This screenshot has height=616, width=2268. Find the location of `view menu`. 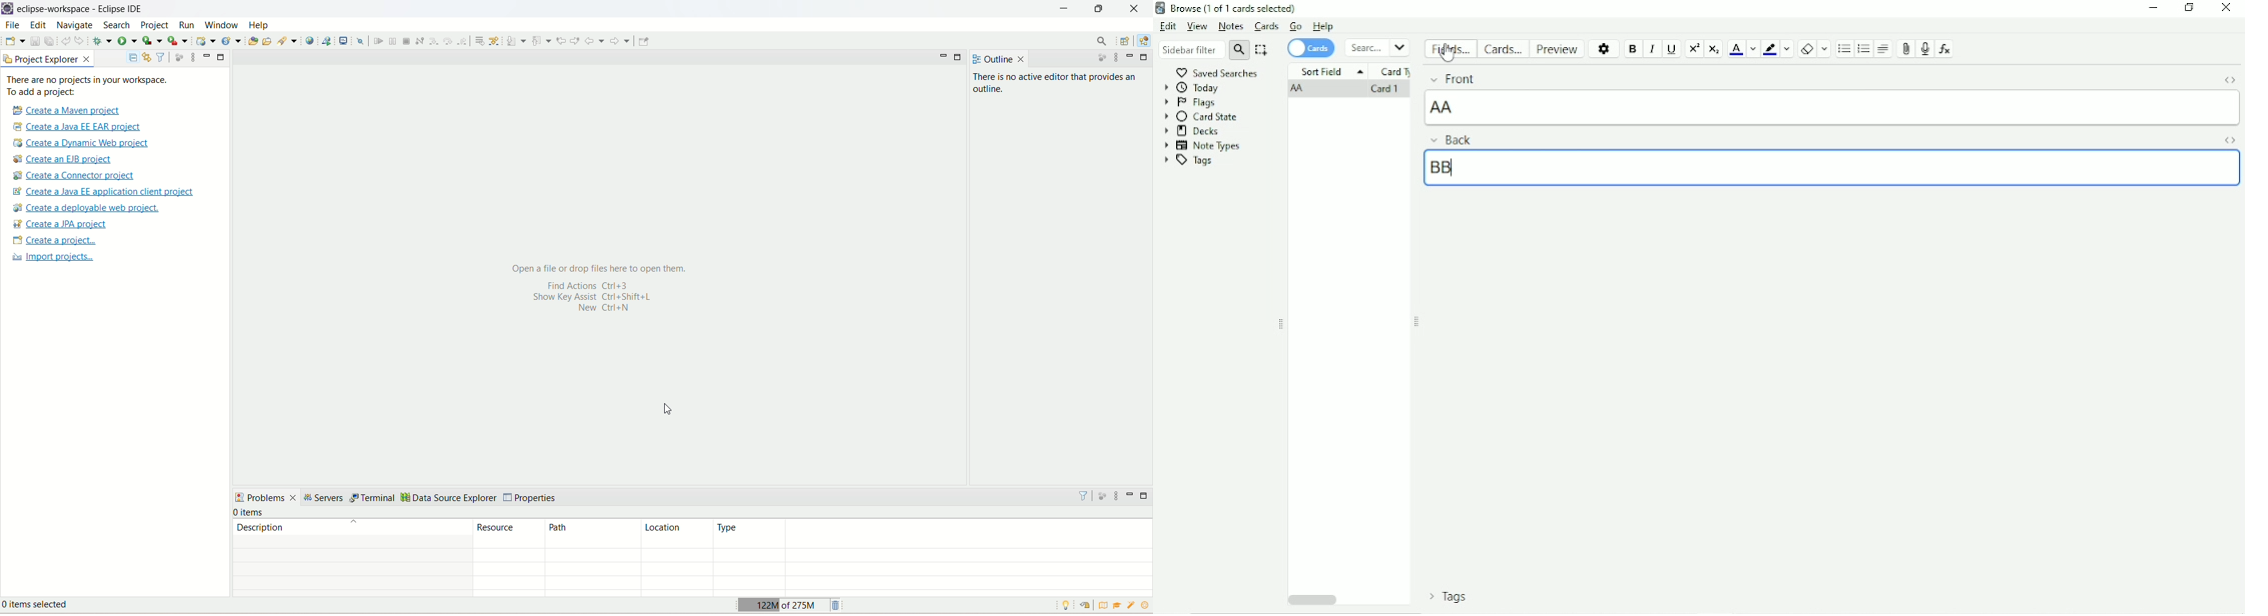

view menu is located at coordinates (1118, 59).